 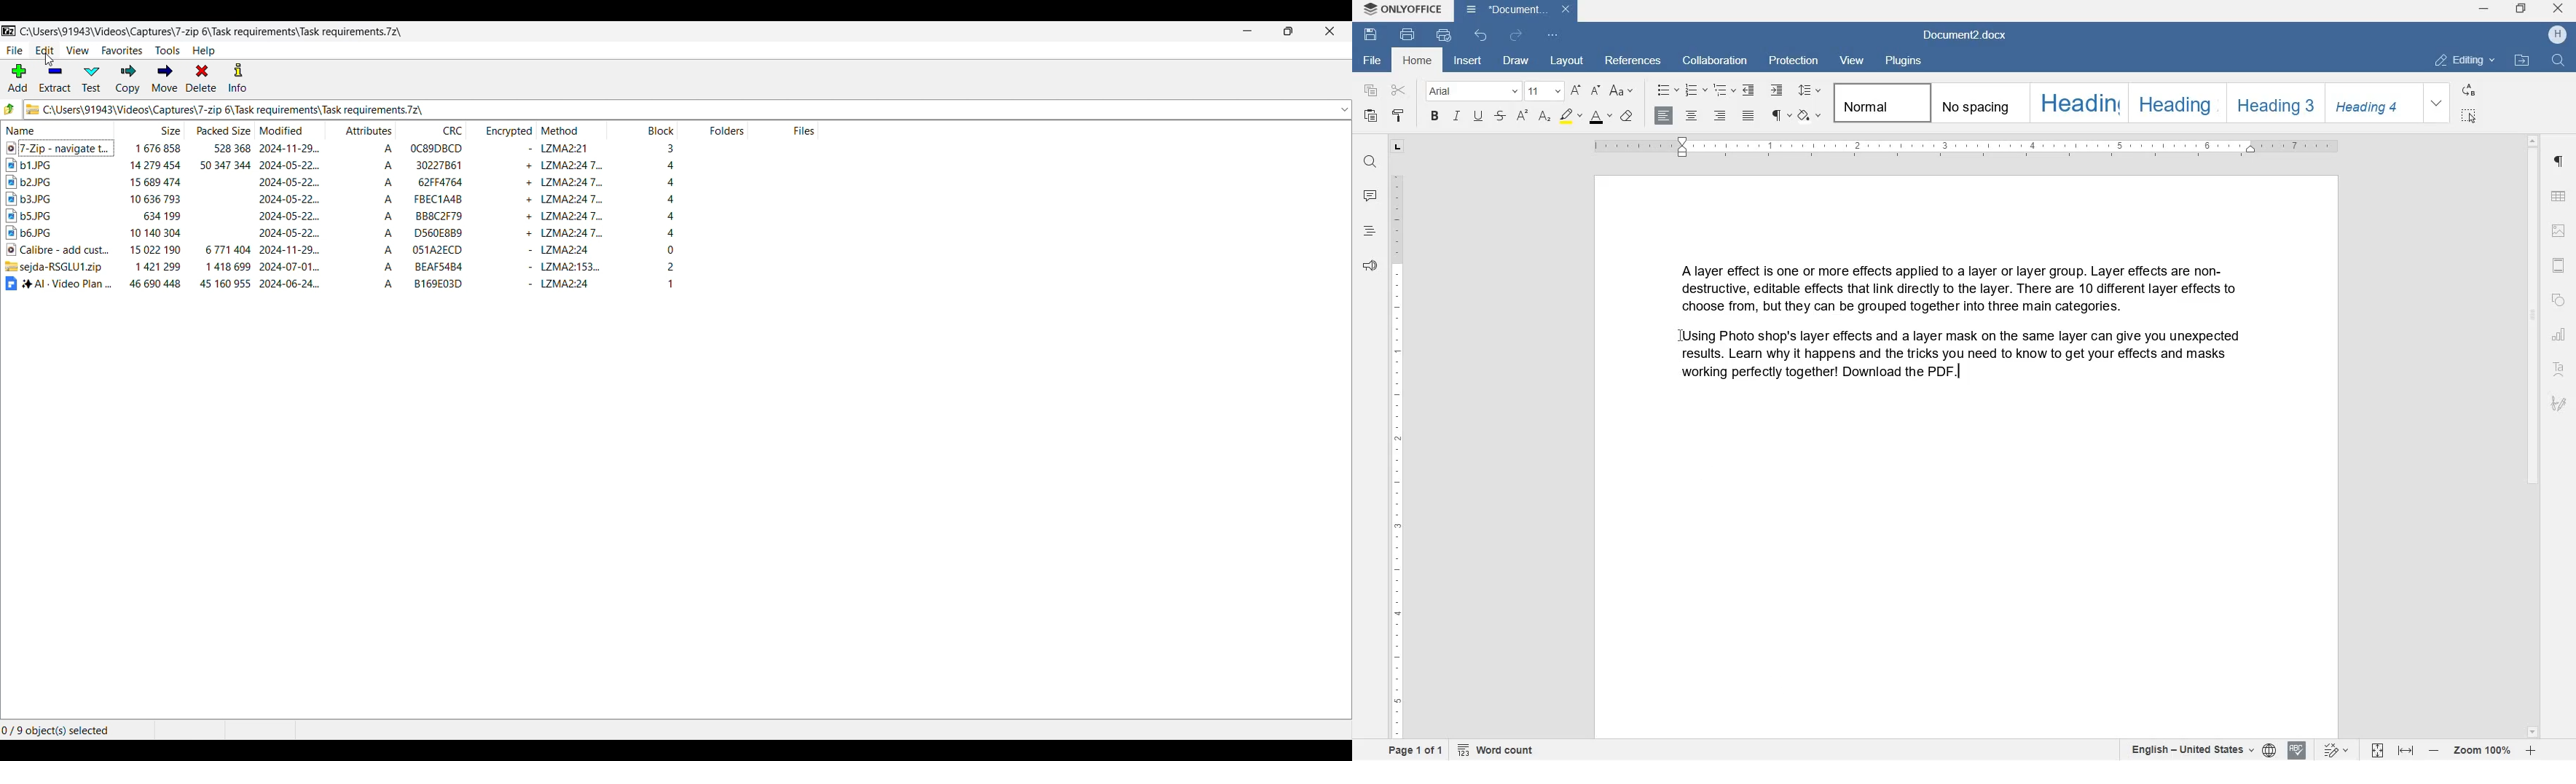 What do you see at coordinates (1373, 36) in the screenshot?
I see `SAVE` at bounding box center [1373, 36].